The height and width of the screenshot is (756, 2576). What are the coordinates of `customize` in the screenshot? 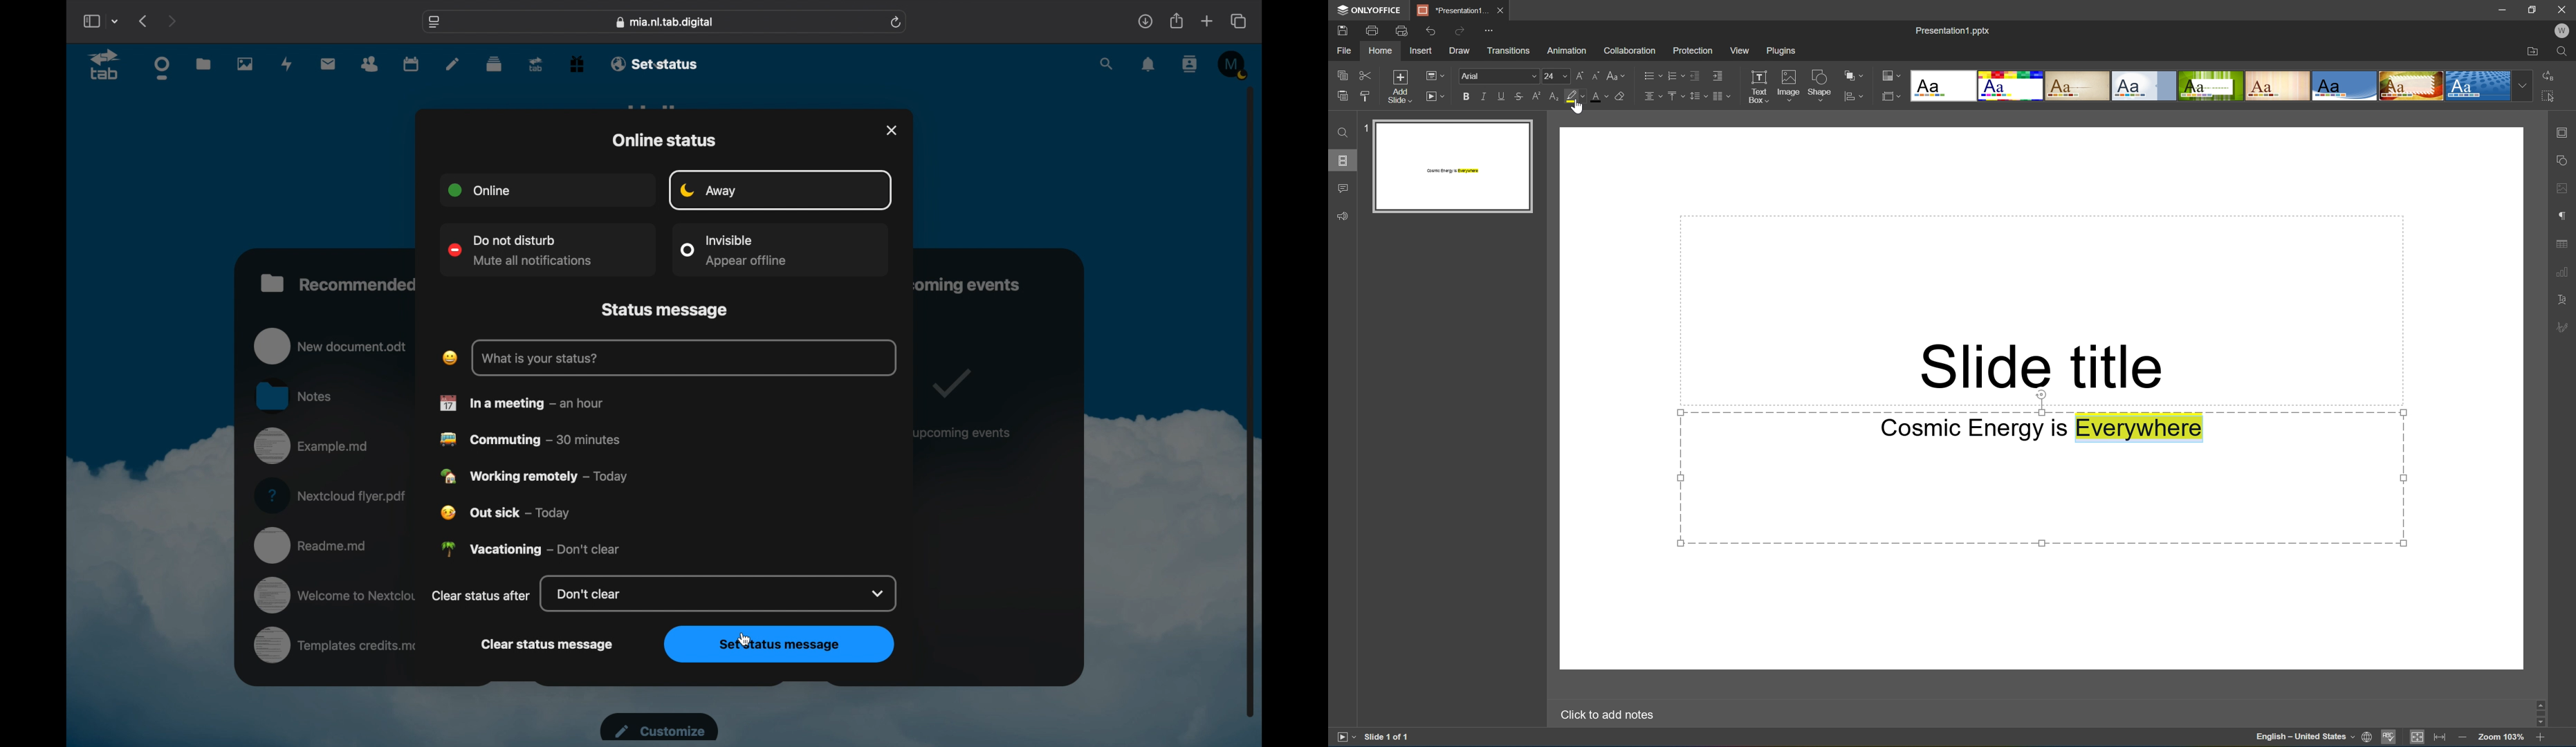 It's located at (659, 727).